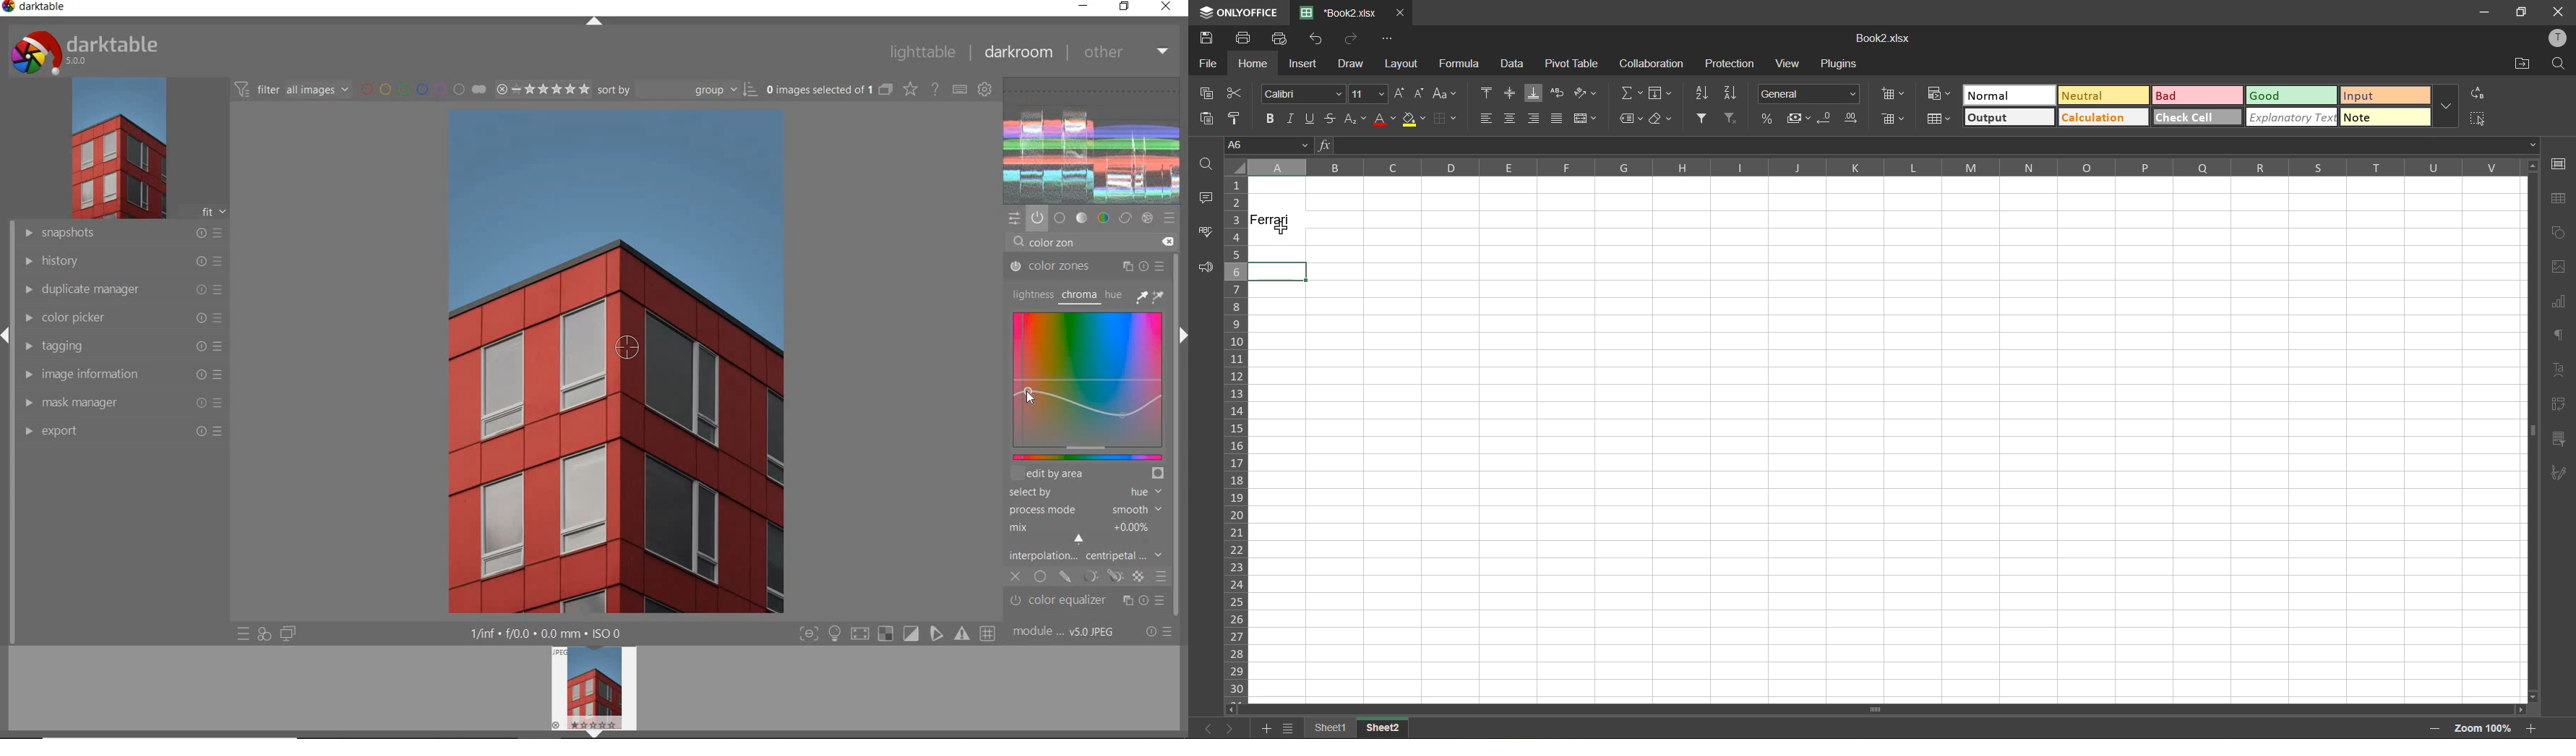 This screenshot has height=756, width=2576. I want to click on display information, so click(547, 634).